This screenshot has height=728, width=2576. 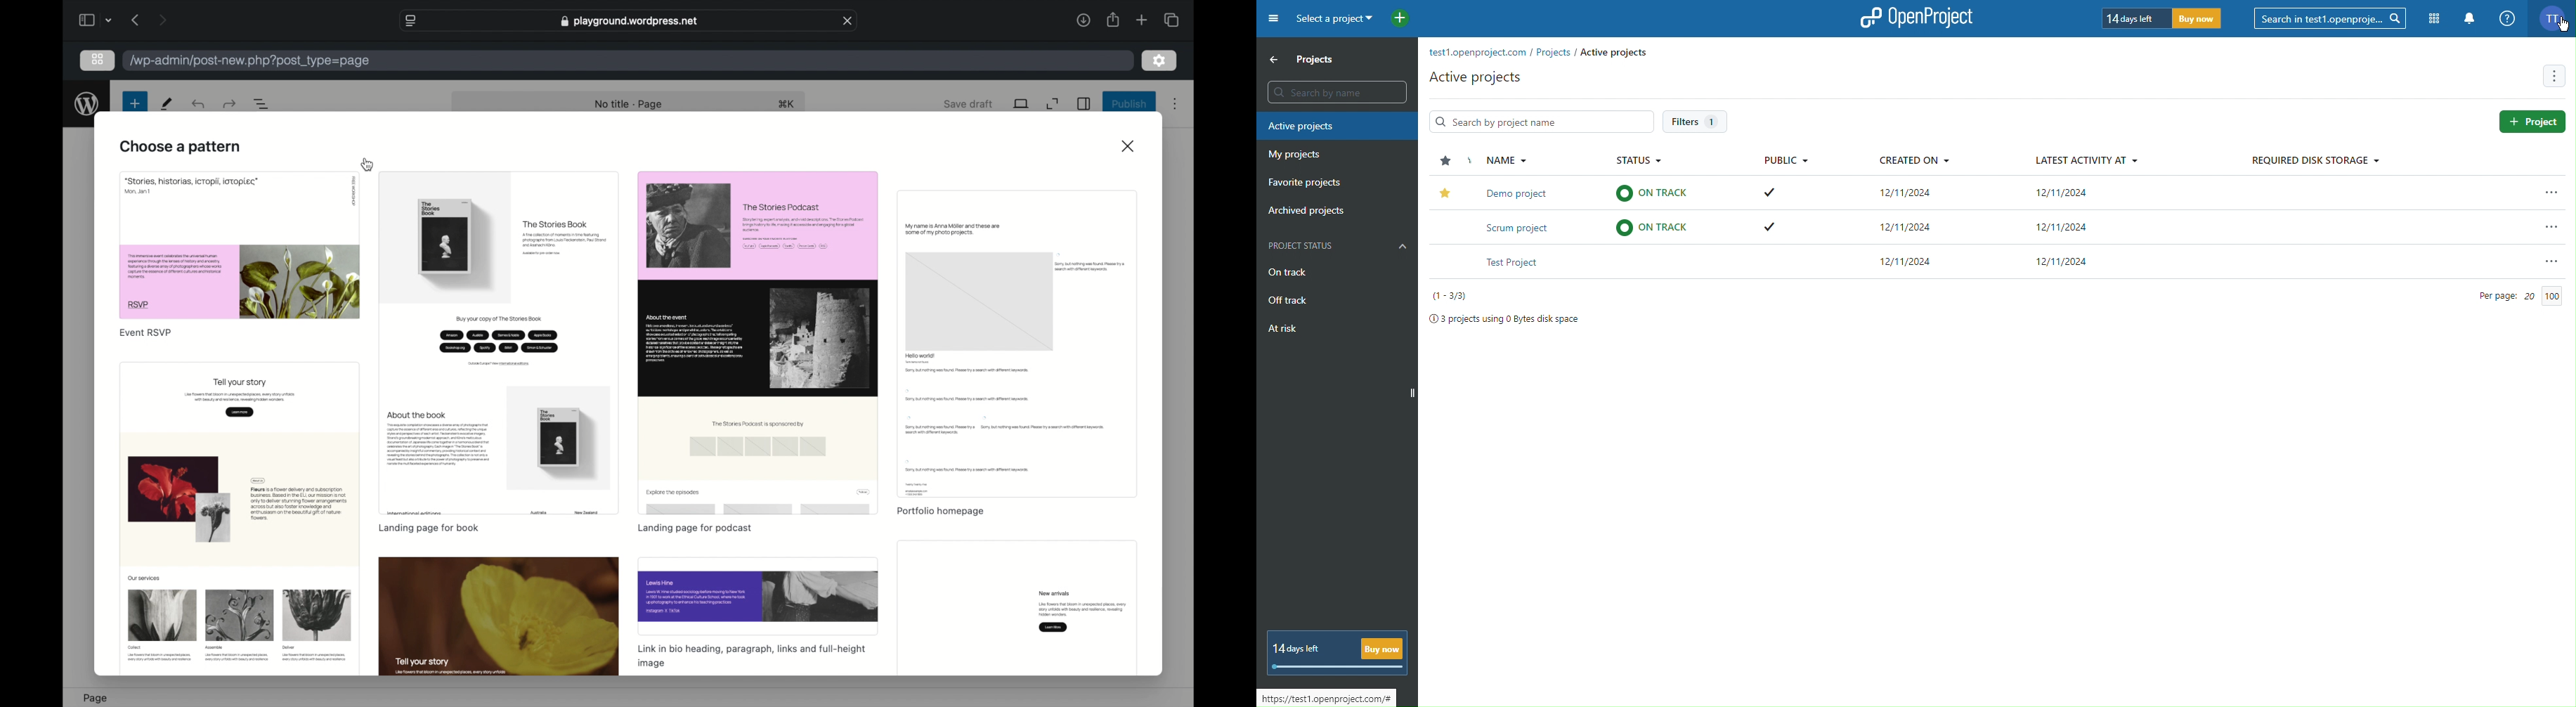 What do you see at coordinates (630, 105) in the screenshot?
I see `no title - page` at bounding box center [630, 105].